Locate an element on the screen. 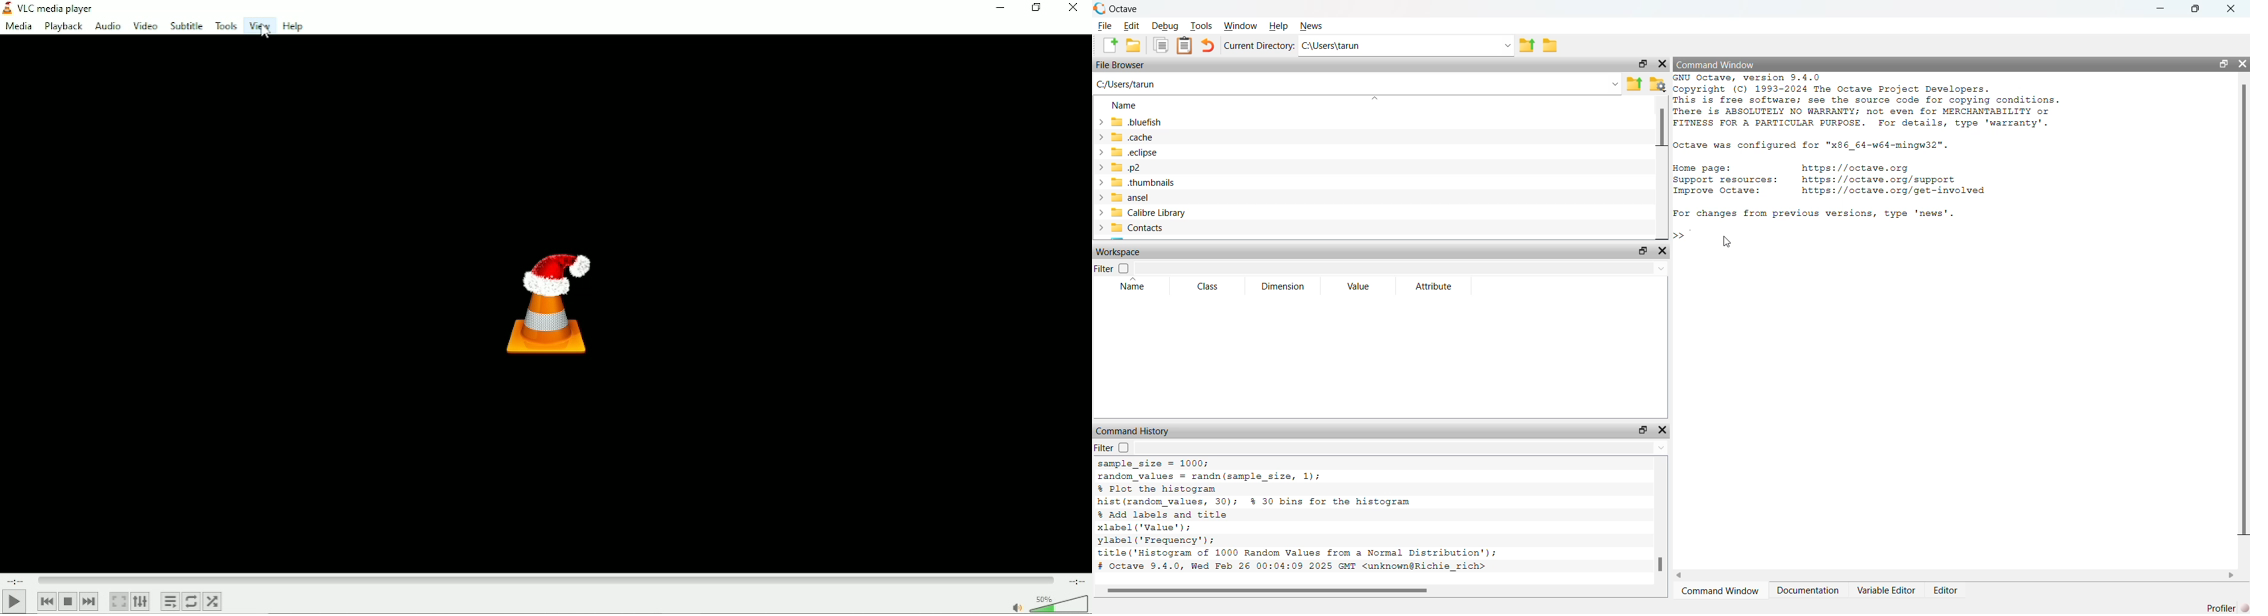 The width and height of the screenshot is (2268, 616). View is located at coordinates (257, 26).